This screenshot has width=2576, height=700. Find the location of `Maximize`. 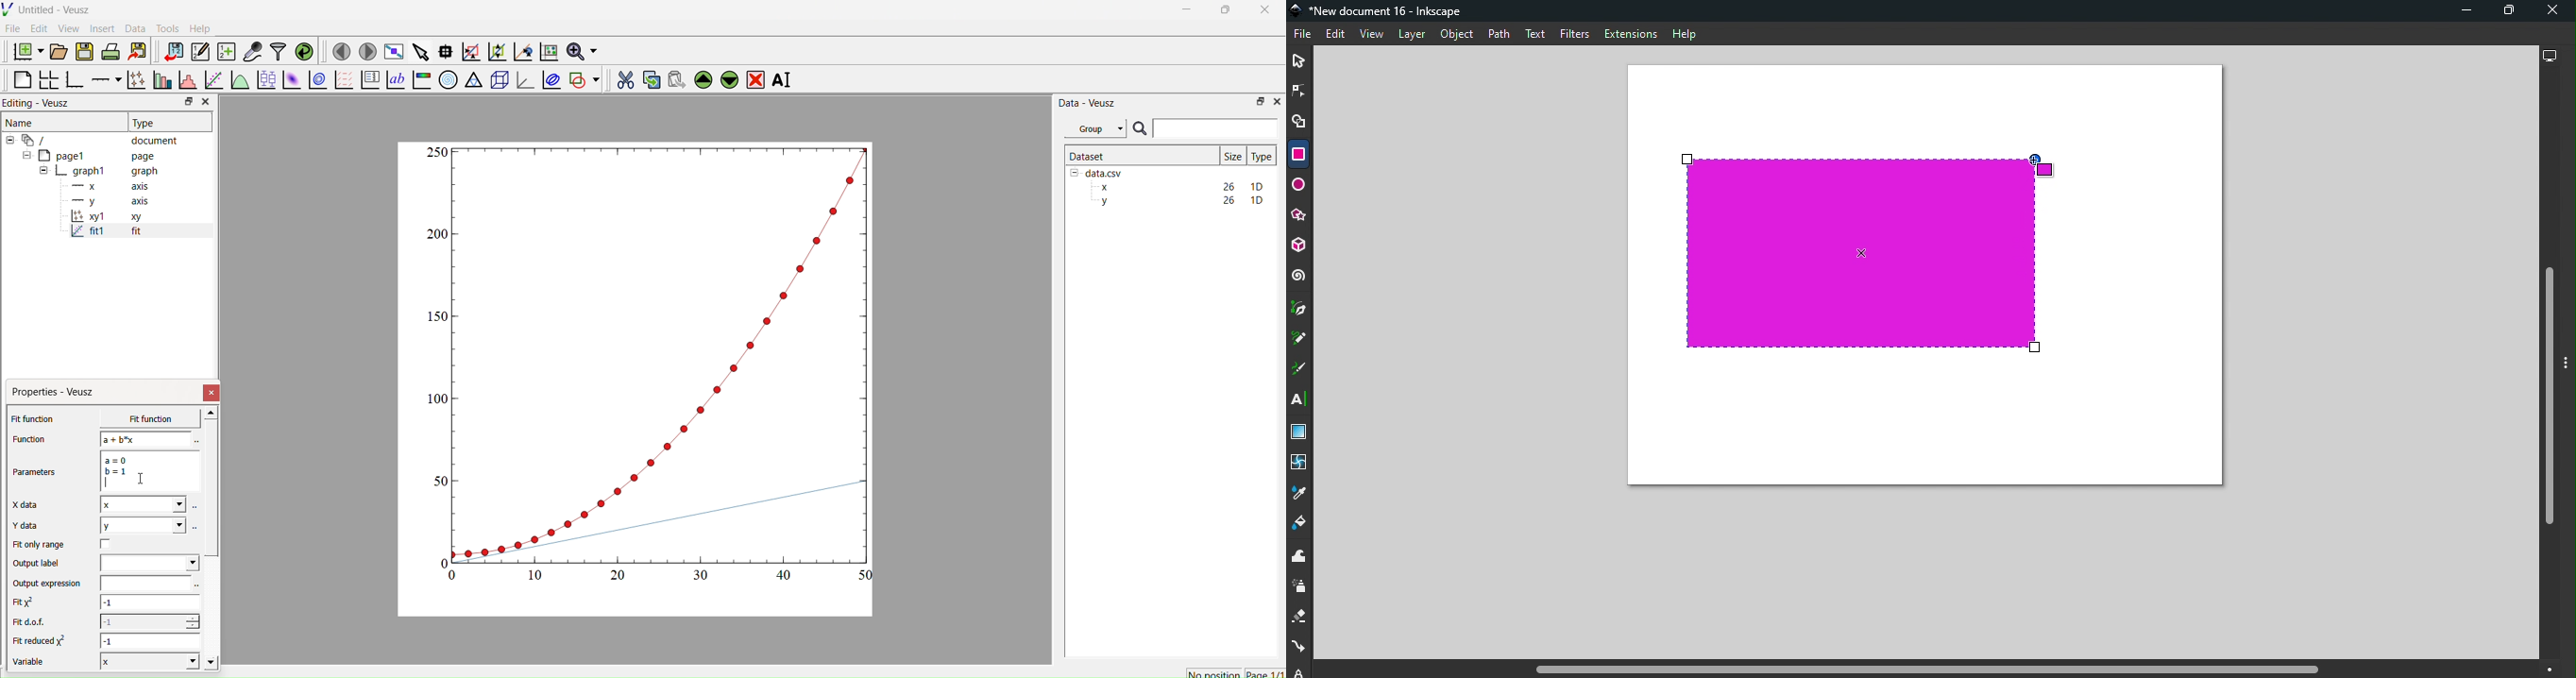

Maximize is located at coordinates (2502, 13).